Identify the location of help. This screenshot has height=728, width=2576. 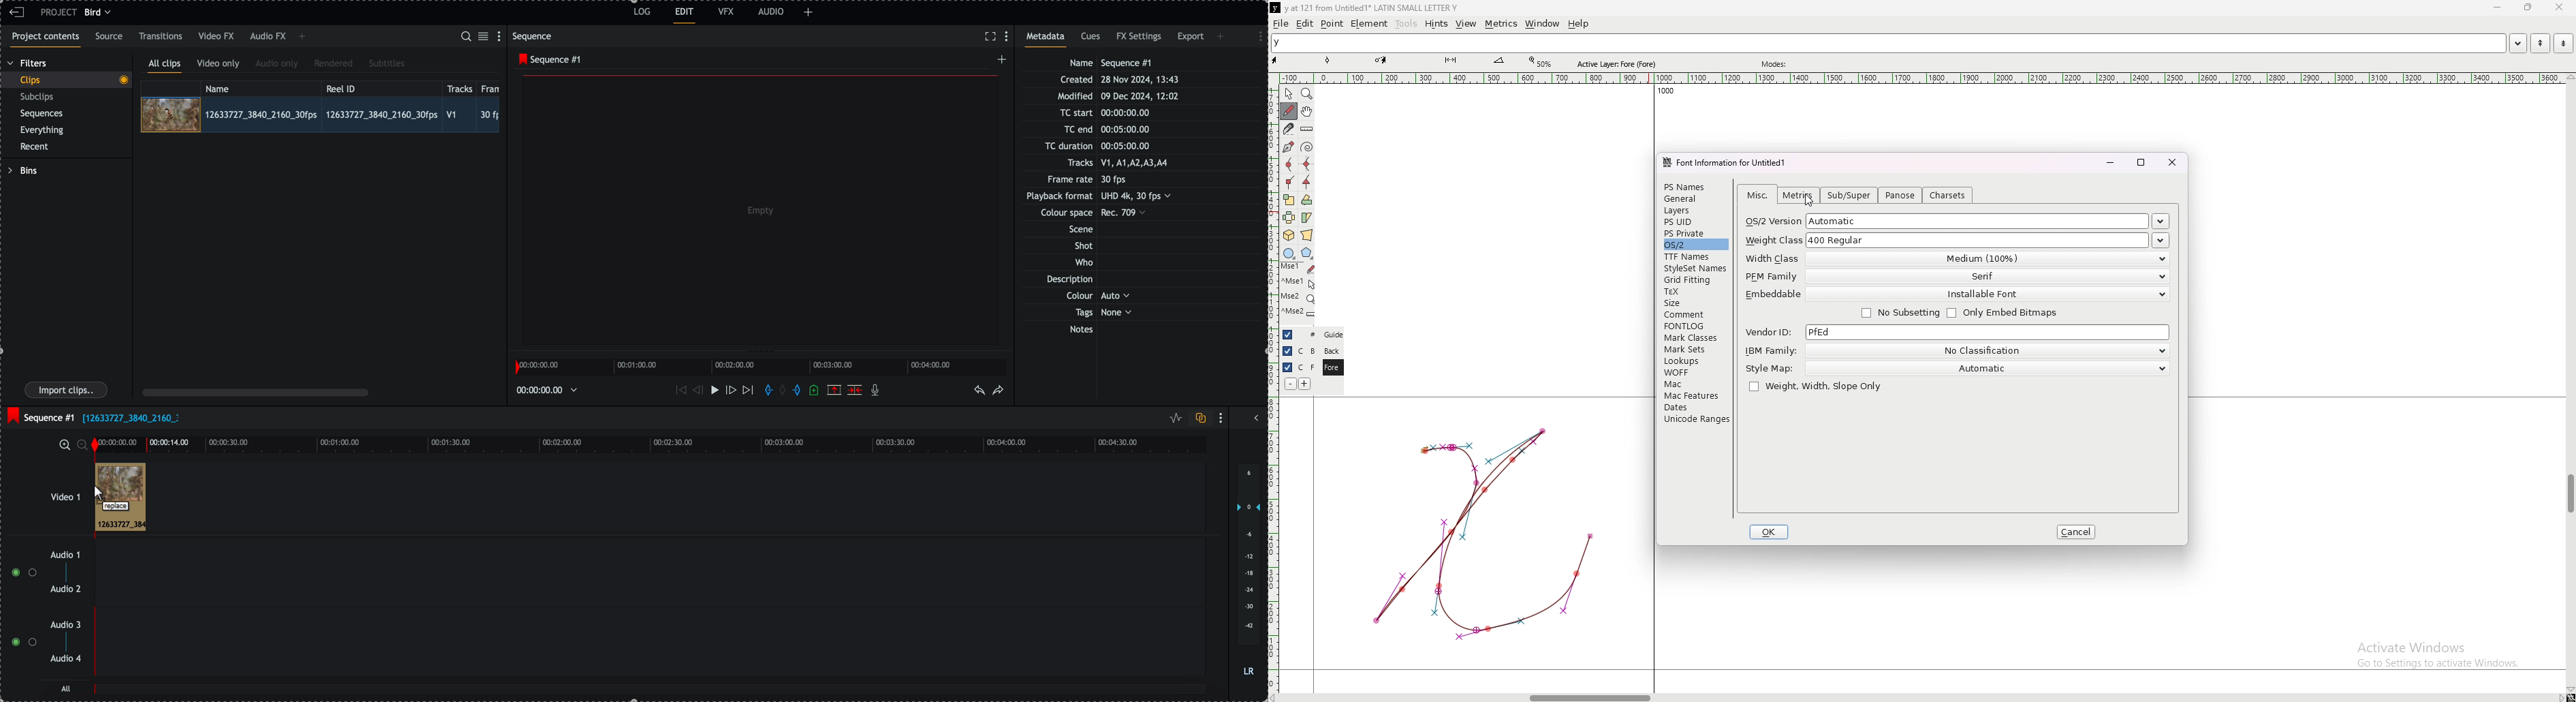
(1578, 24).